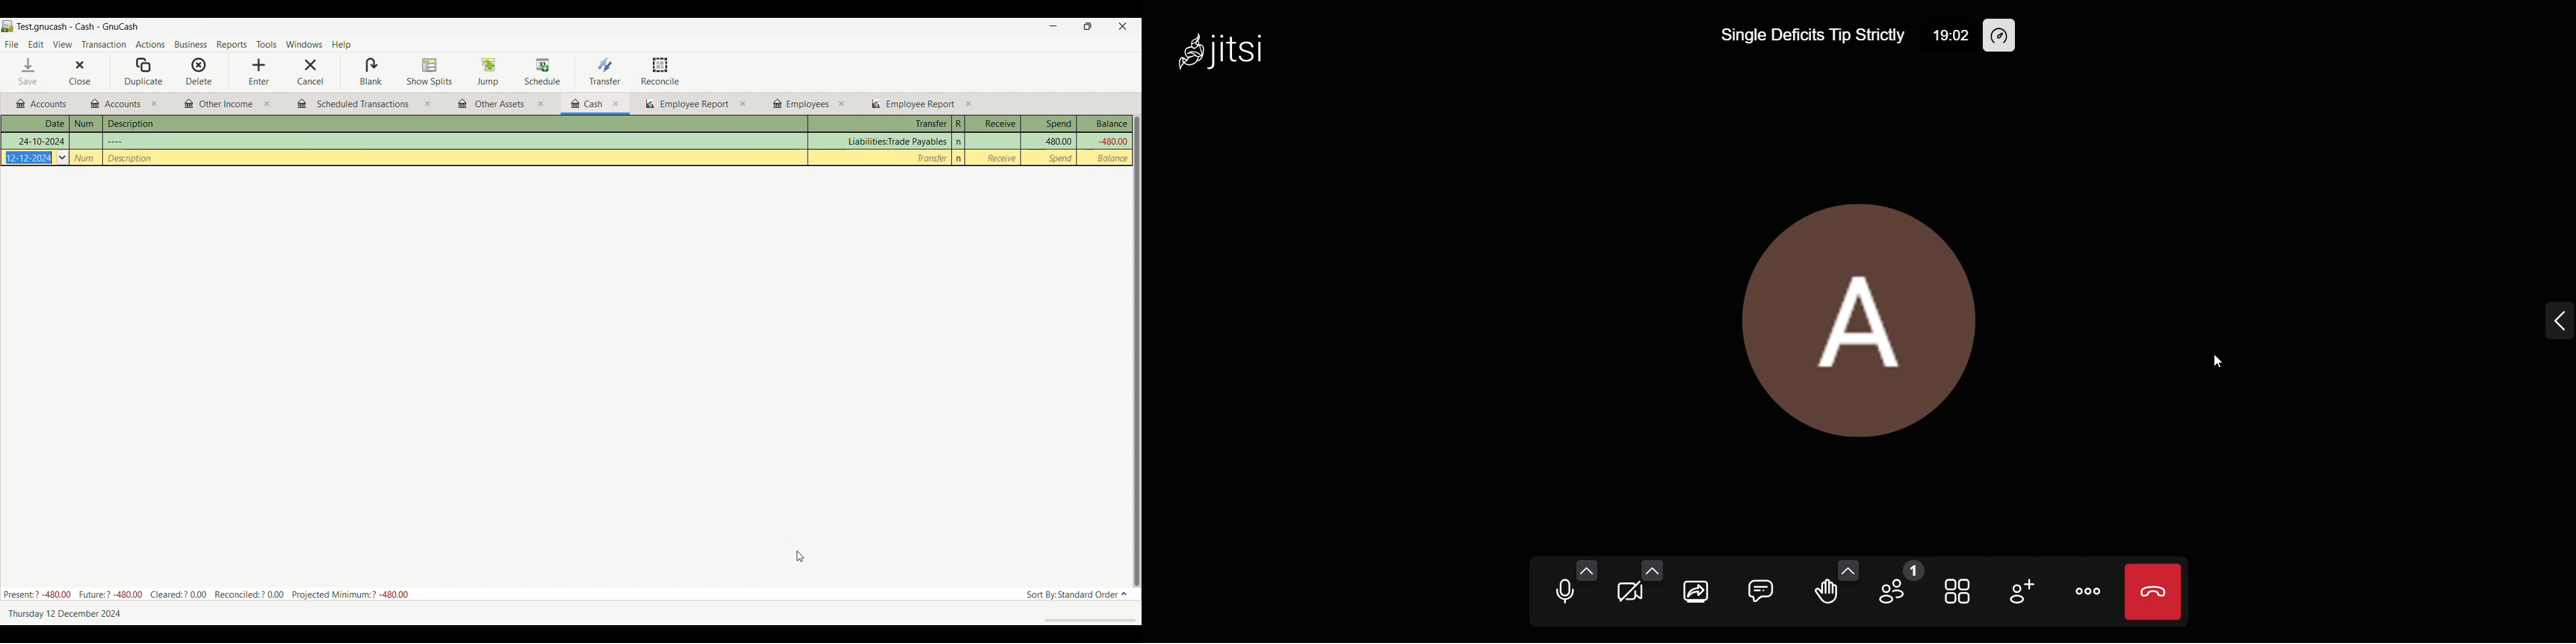 Image resolution: width=2576 pixels, height=644 pixels. I want to click on Other budgets and reports, so click(493, 105).